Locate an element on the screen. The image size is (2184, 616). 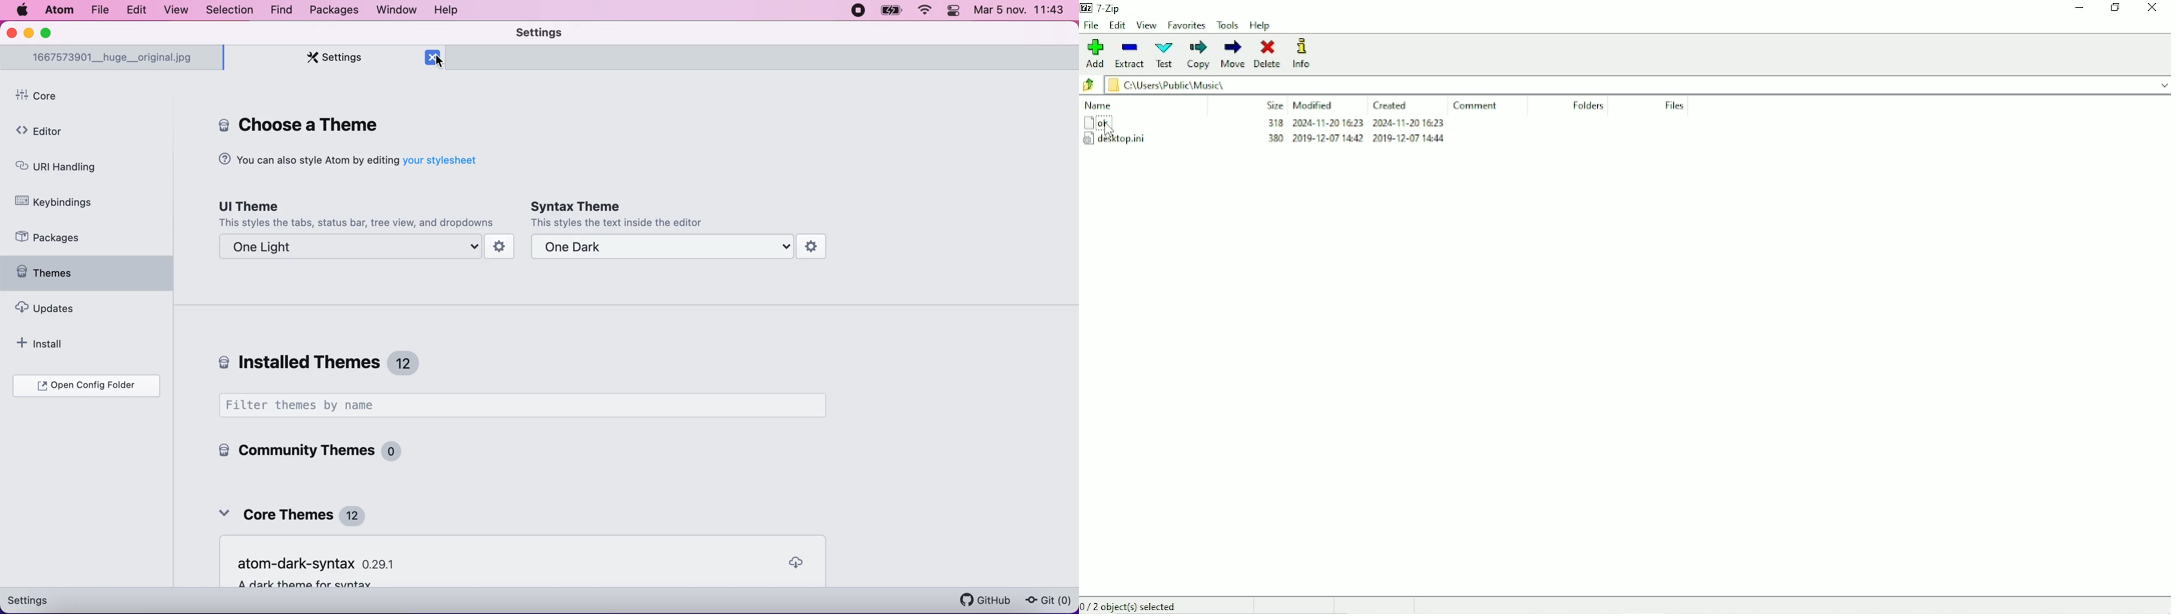
Mac logo is located at coordinates (23, 10).